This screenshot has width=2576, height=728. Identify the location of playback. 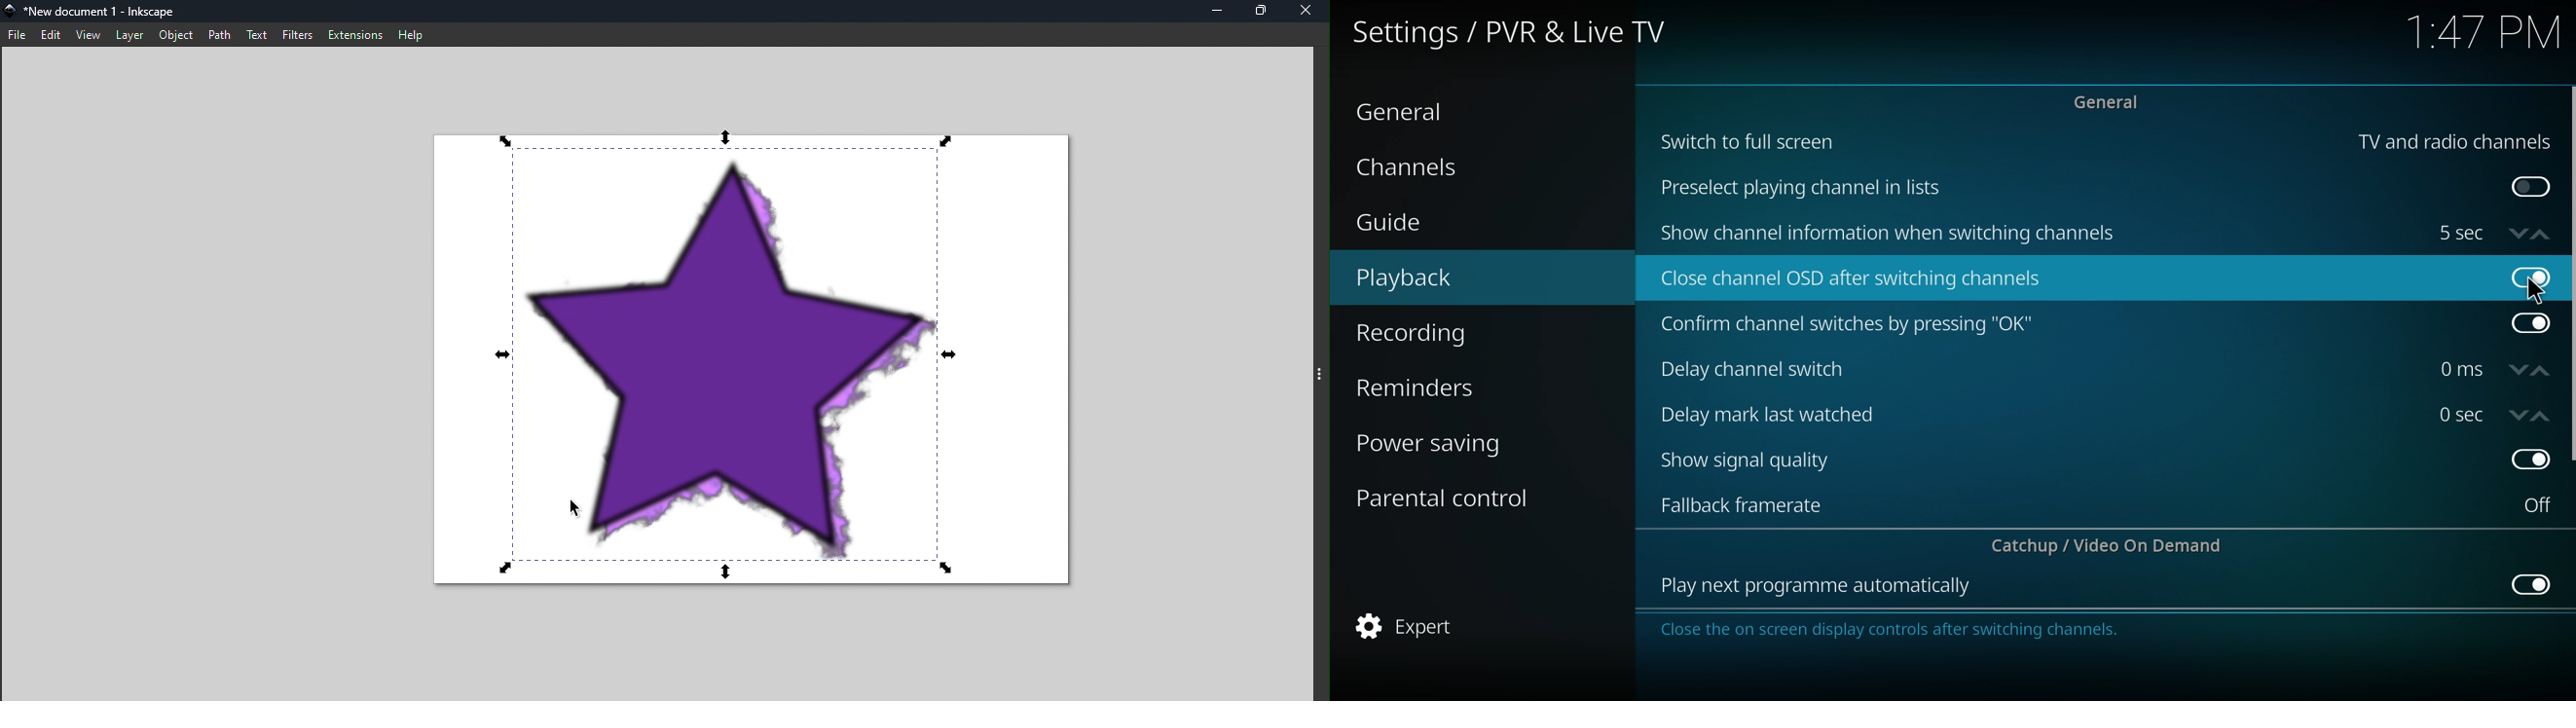
(1444, 278).